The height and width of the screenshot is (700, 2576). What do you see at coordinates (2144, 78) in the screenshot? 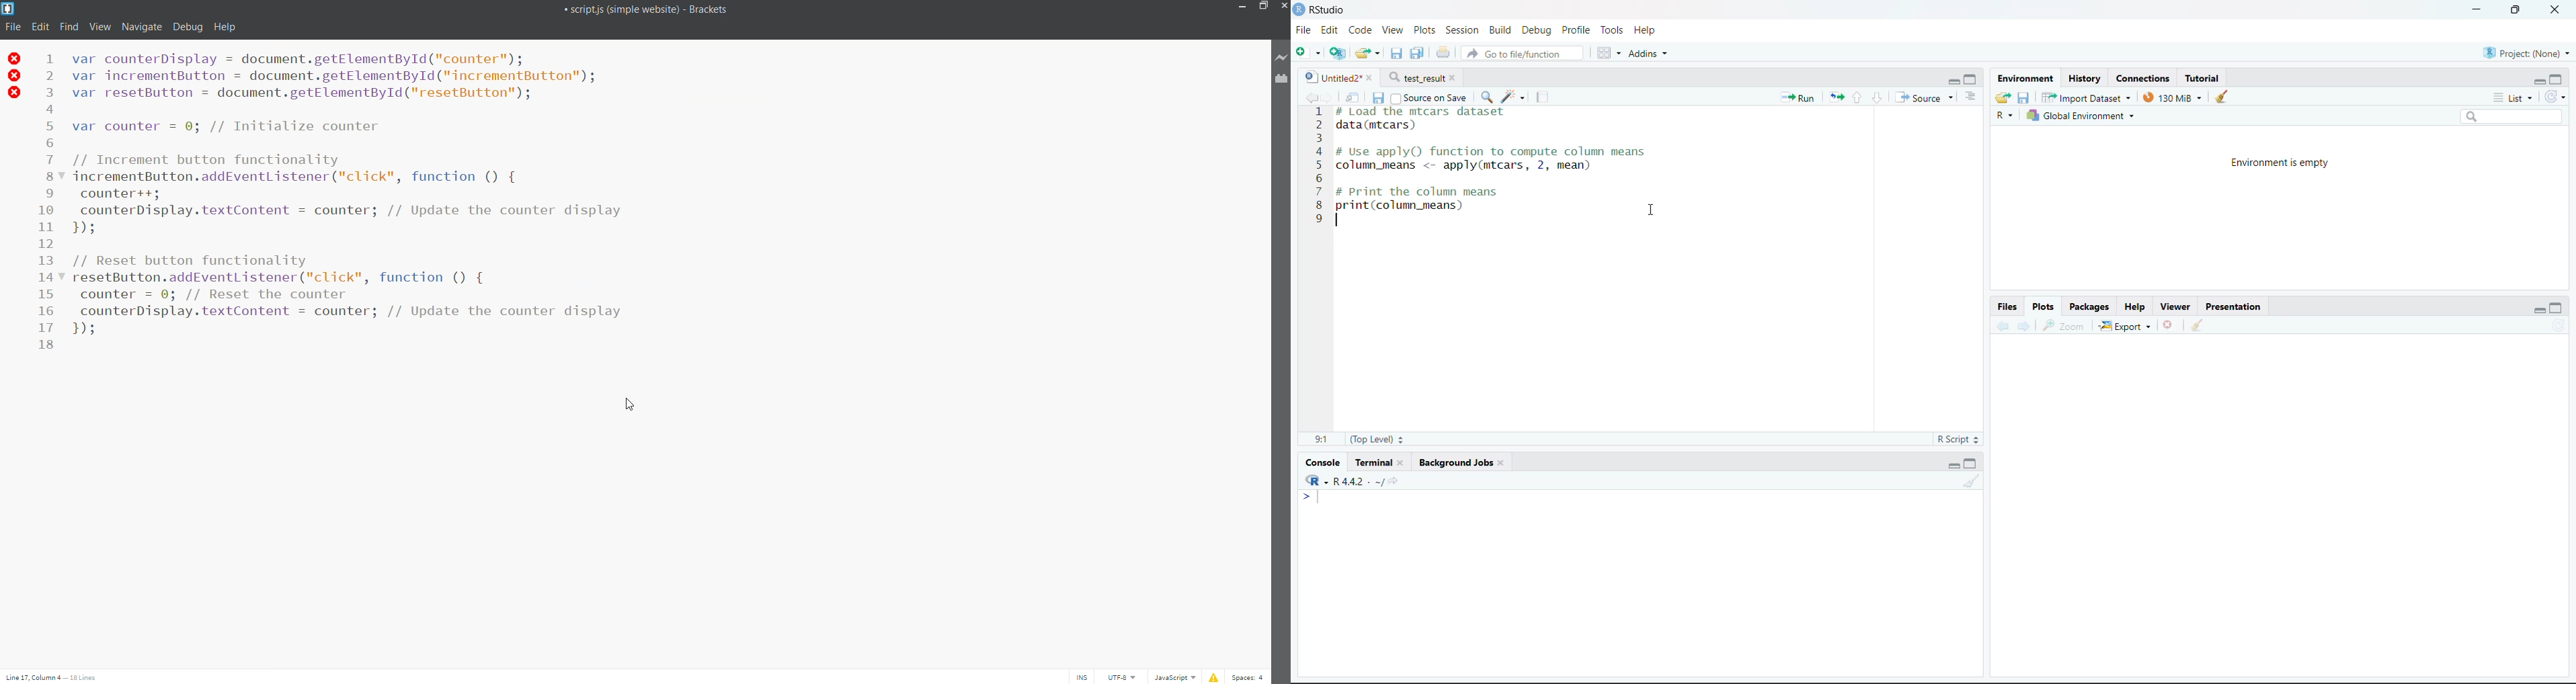
I see `Connections` at bounding box center [2144, 78].